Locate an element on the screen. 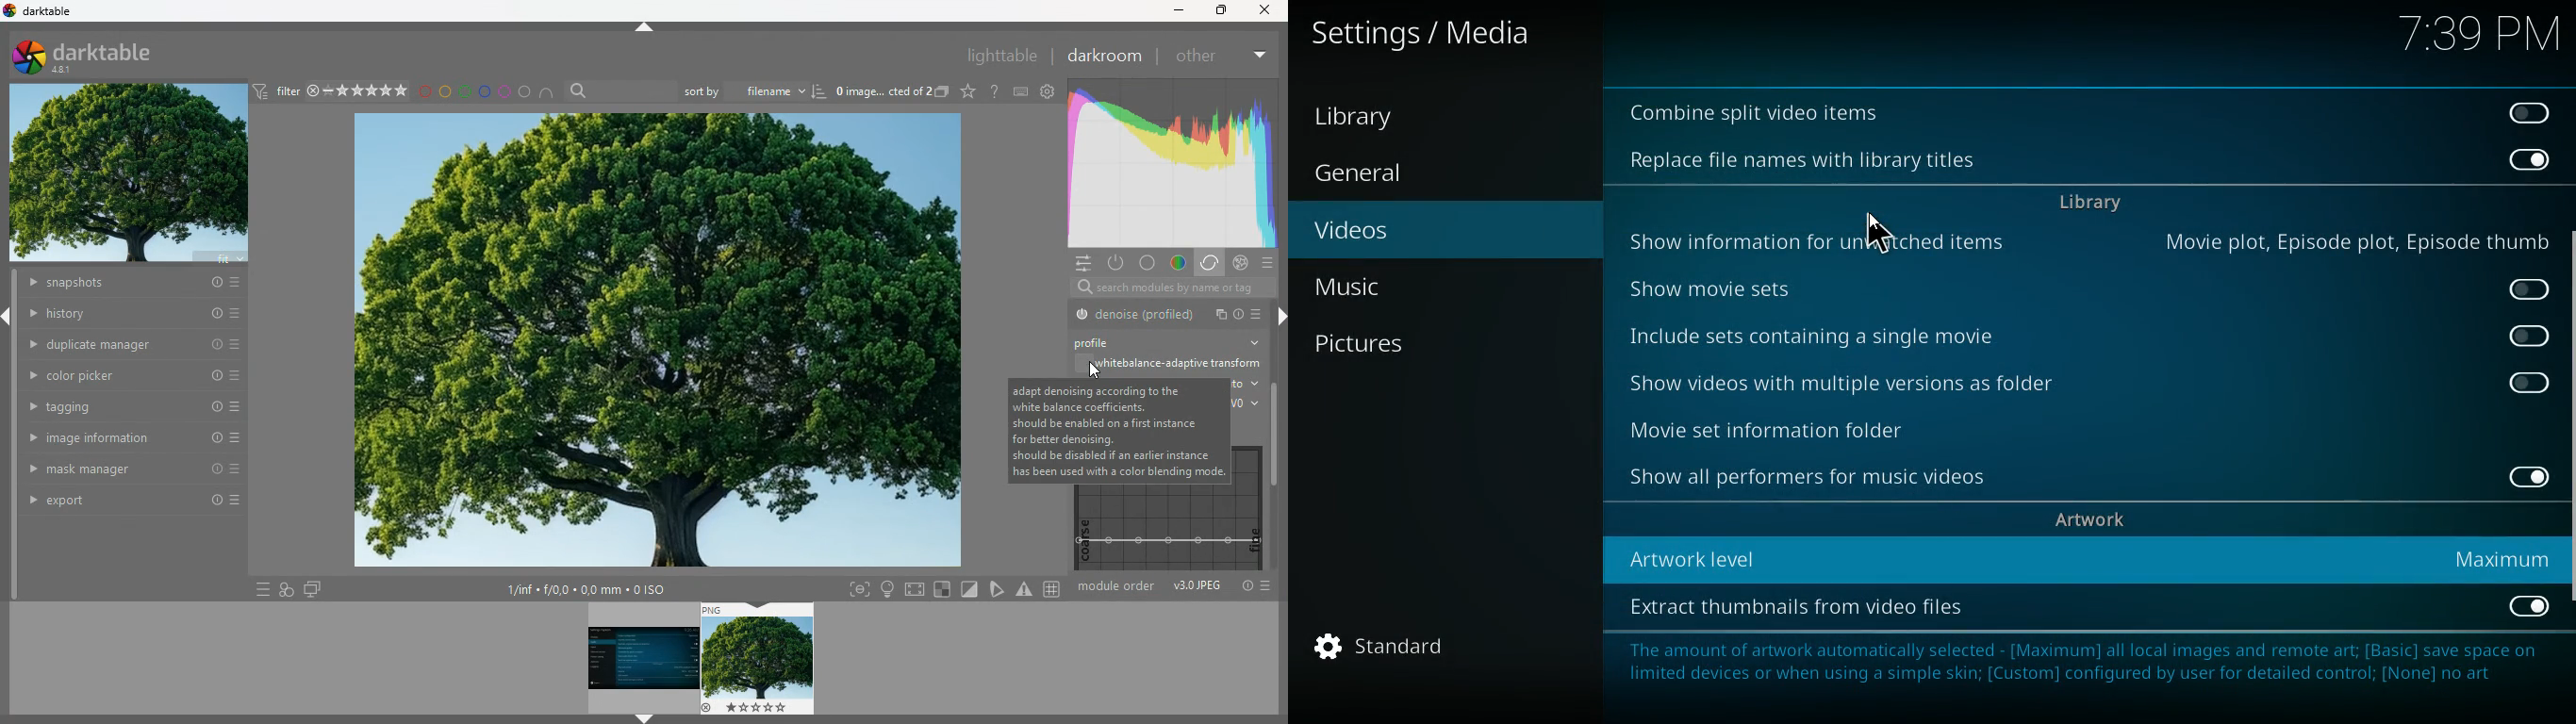 The height and width of the screenshot is (728, 2576). Settings/Media is located at coordinates (1426, 34).